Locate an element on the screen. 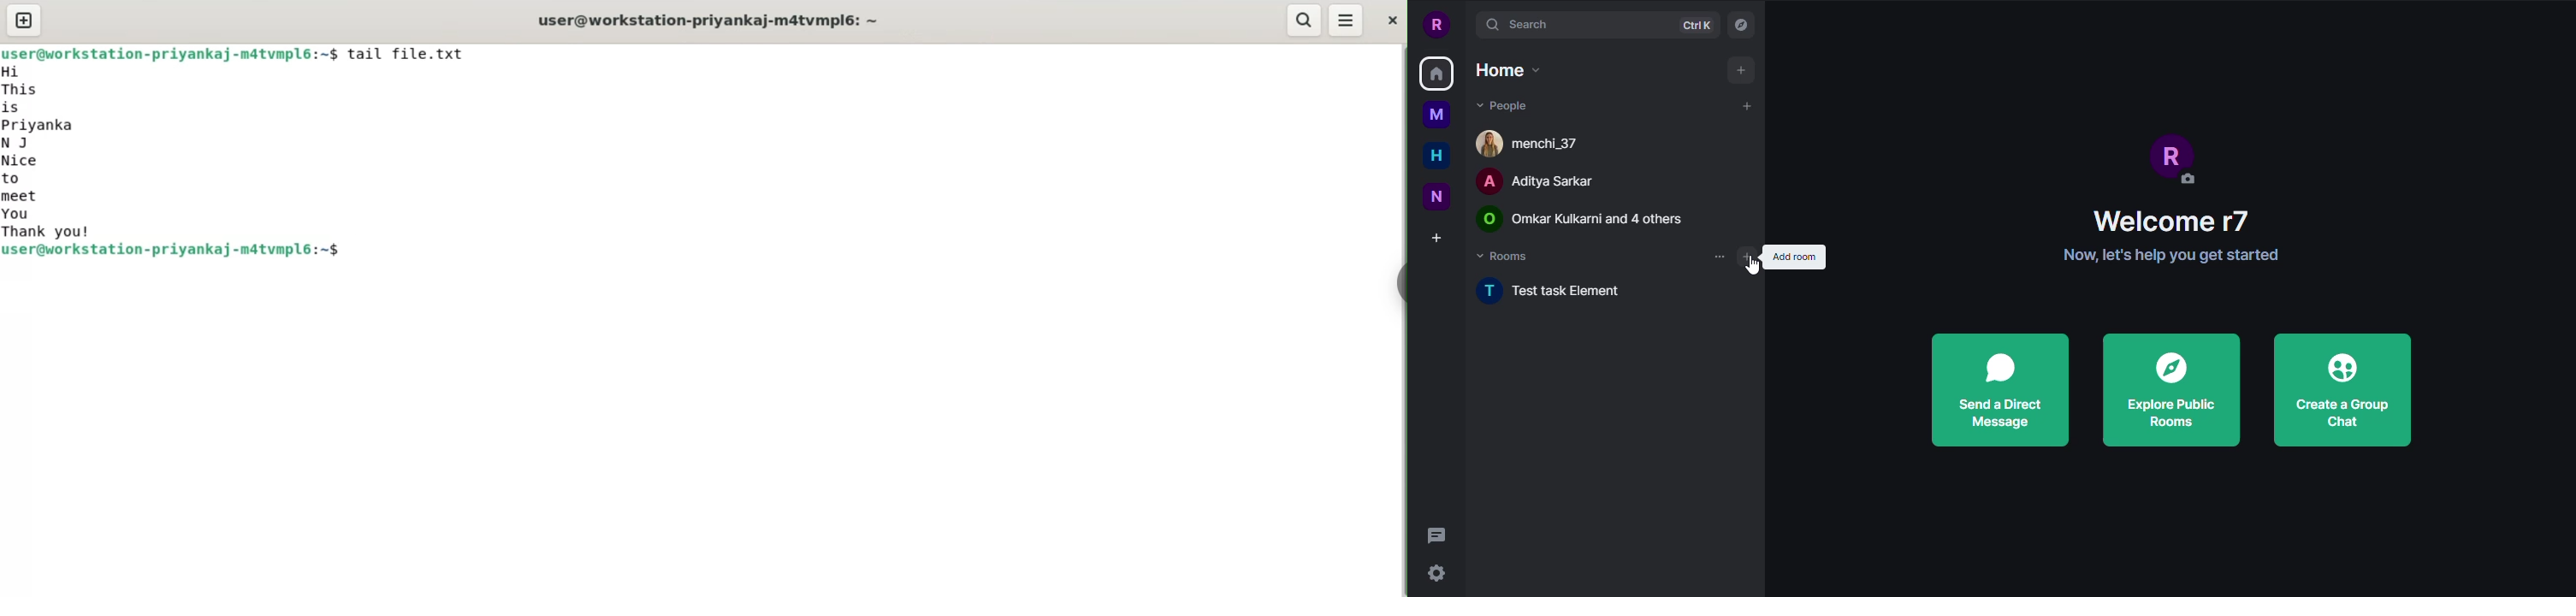 Image resolution: width=2576 pixels, height=616 pixels. people is located at coordinates (1537, 141).